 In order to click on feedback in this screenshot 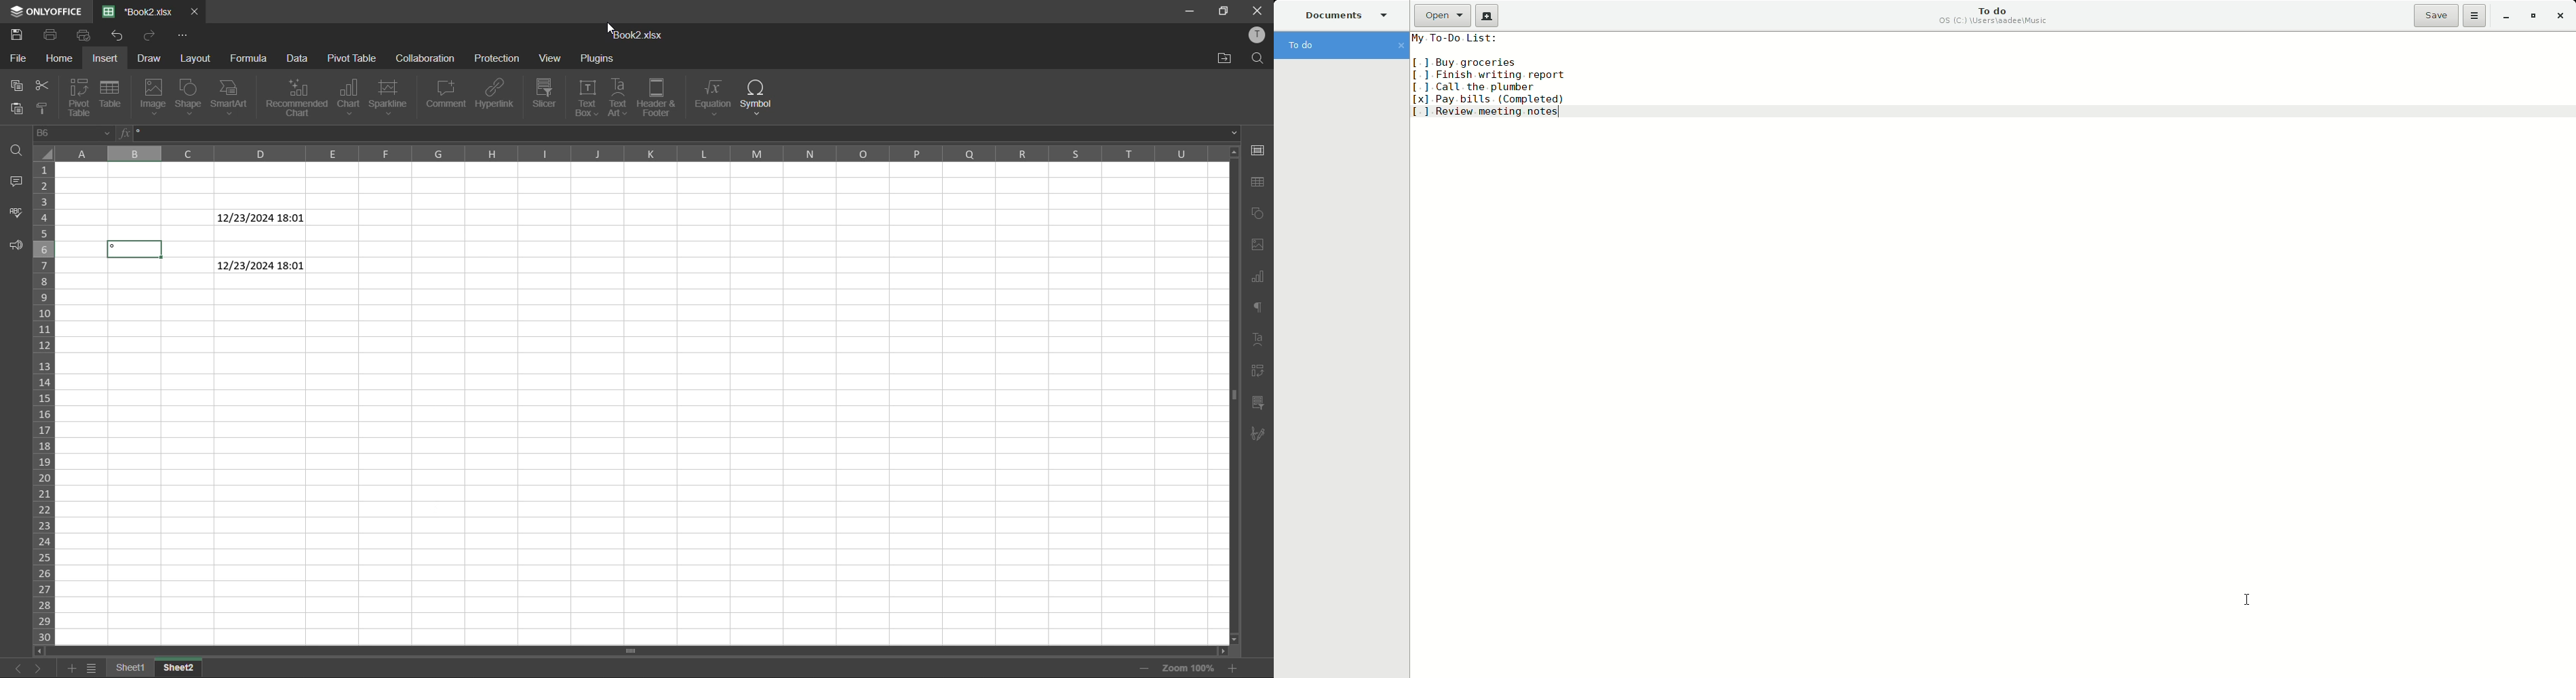, I will do `click(19, 245)`.